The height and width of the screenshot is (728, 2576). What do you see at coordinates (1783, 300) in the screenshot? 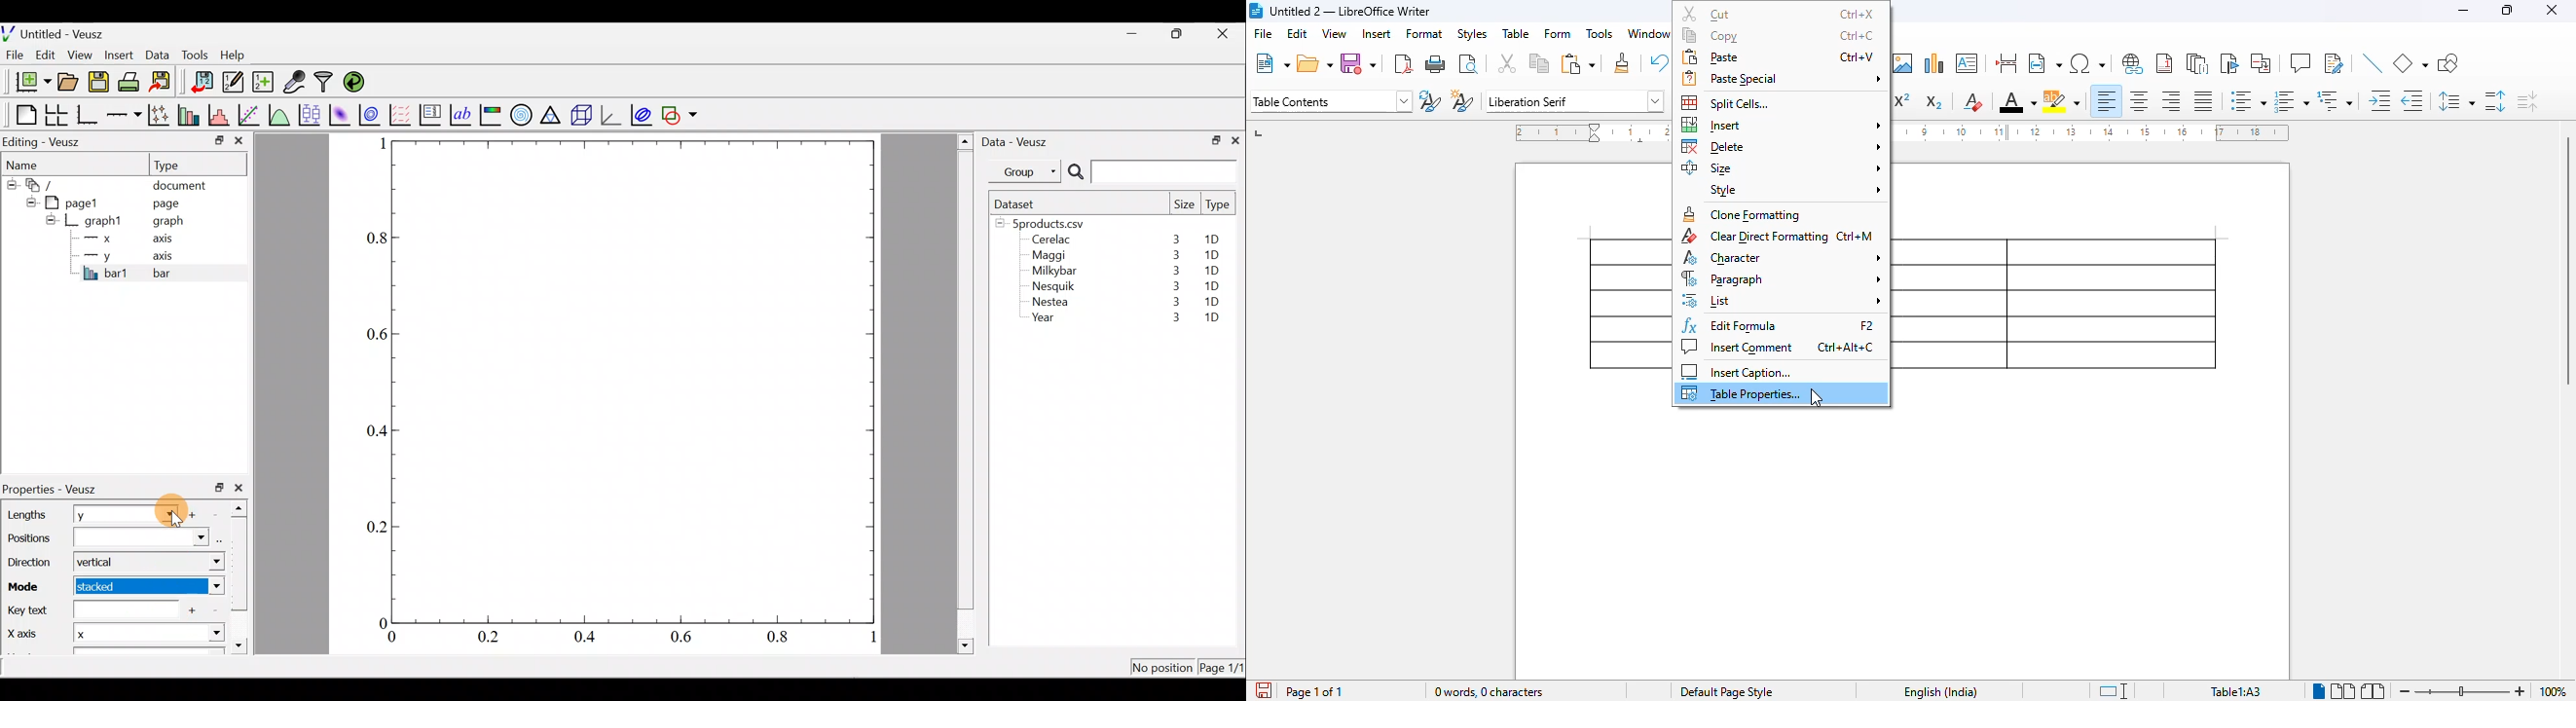
I see `list` at bounding box center [1783, 300].